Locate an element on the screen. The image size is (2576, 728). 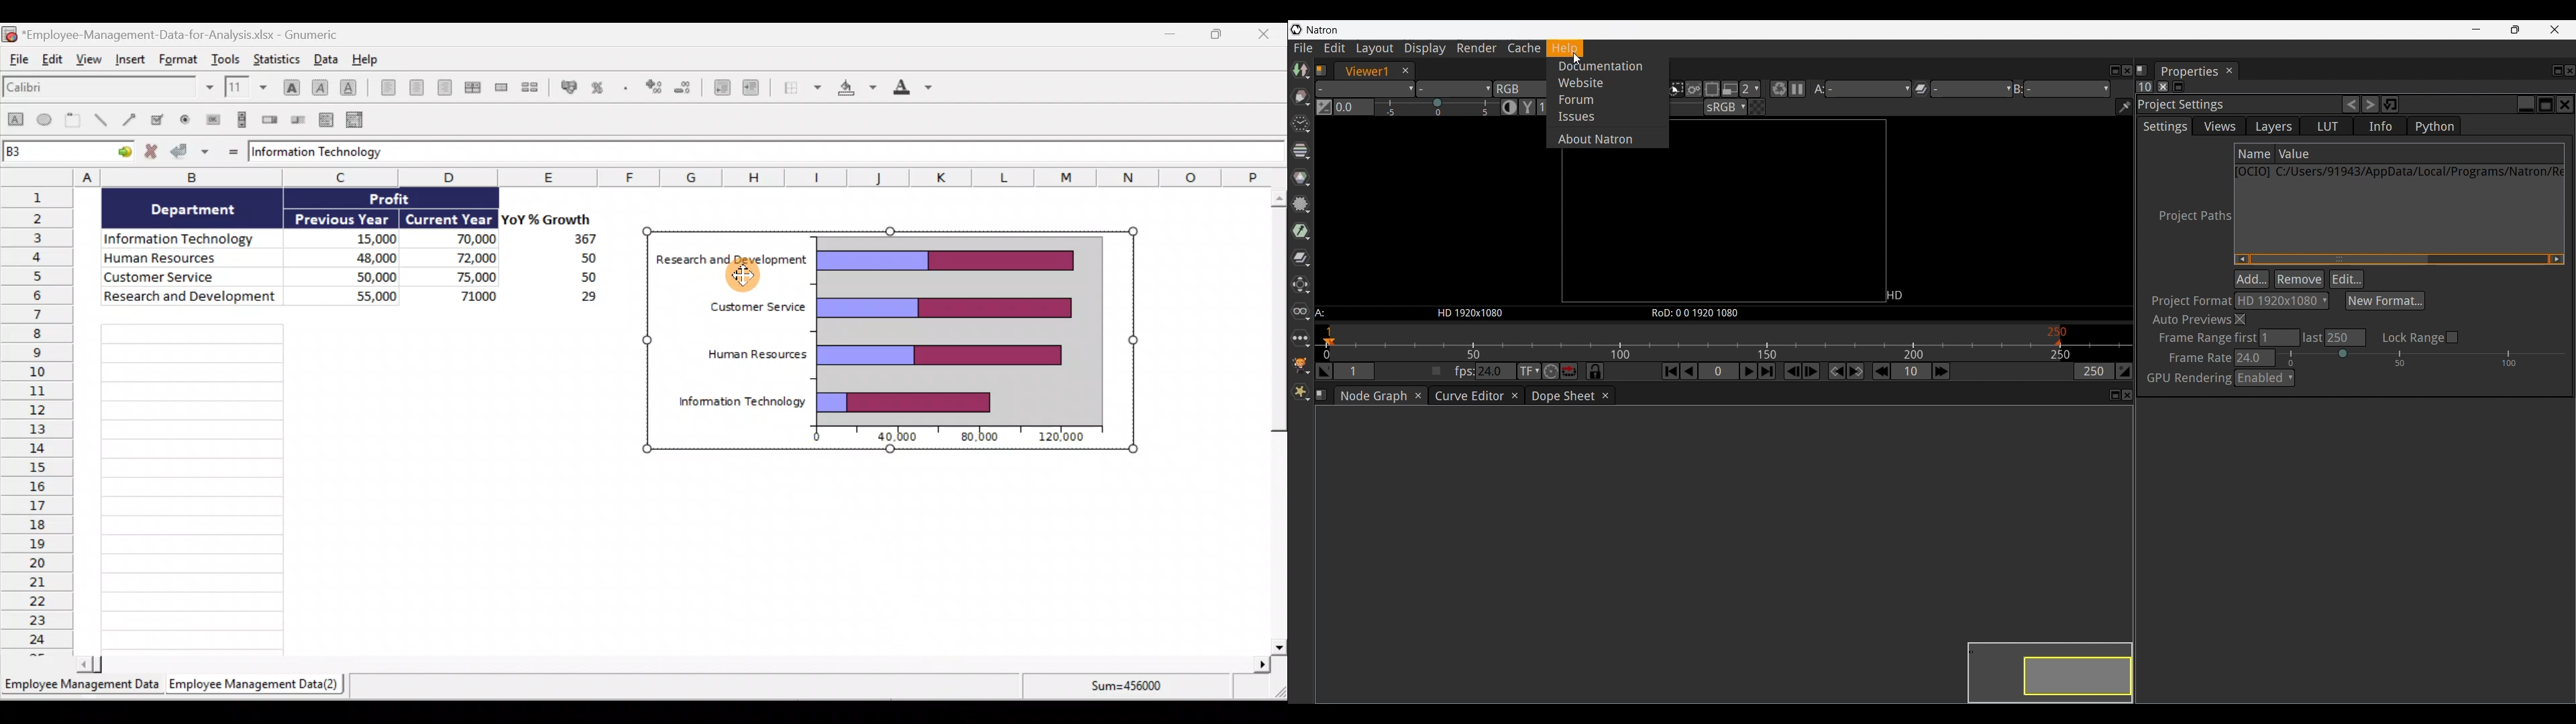
367 is located at coordinates (580, 239).